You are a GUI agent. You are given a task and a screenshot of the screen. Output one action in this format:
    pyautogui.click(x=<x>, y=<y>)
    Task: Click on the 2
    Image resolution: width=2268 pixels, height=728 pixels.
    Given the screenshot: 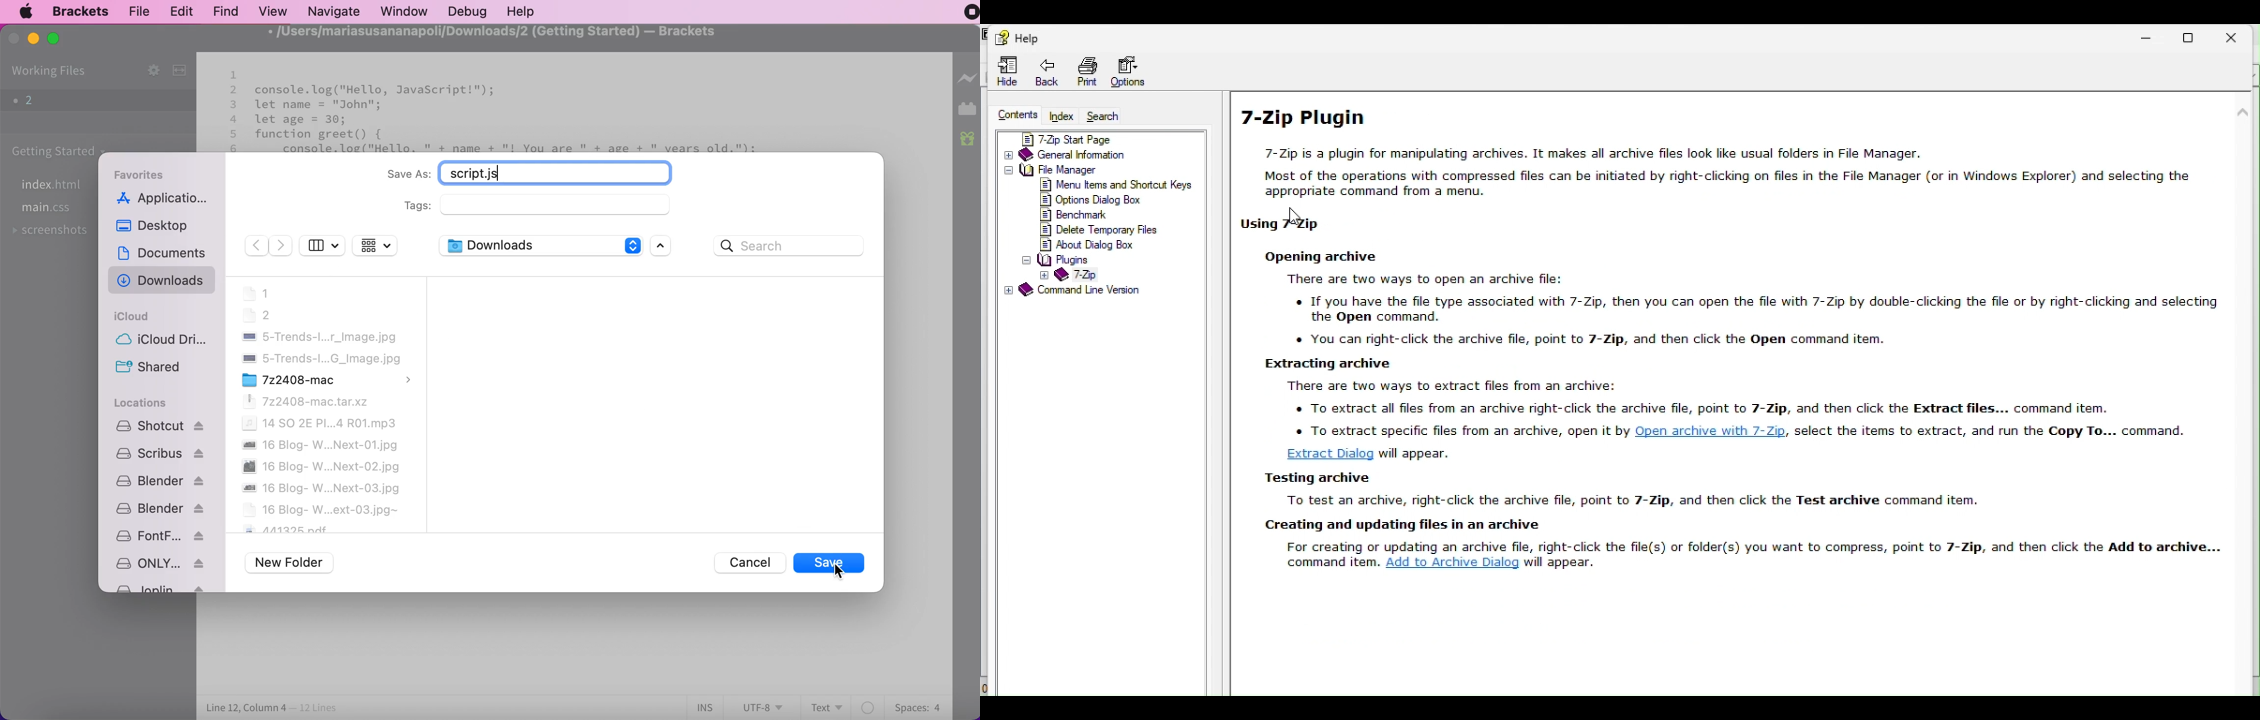 What is the action you would take?
    pyautogui.click(x=234, y=90)
    